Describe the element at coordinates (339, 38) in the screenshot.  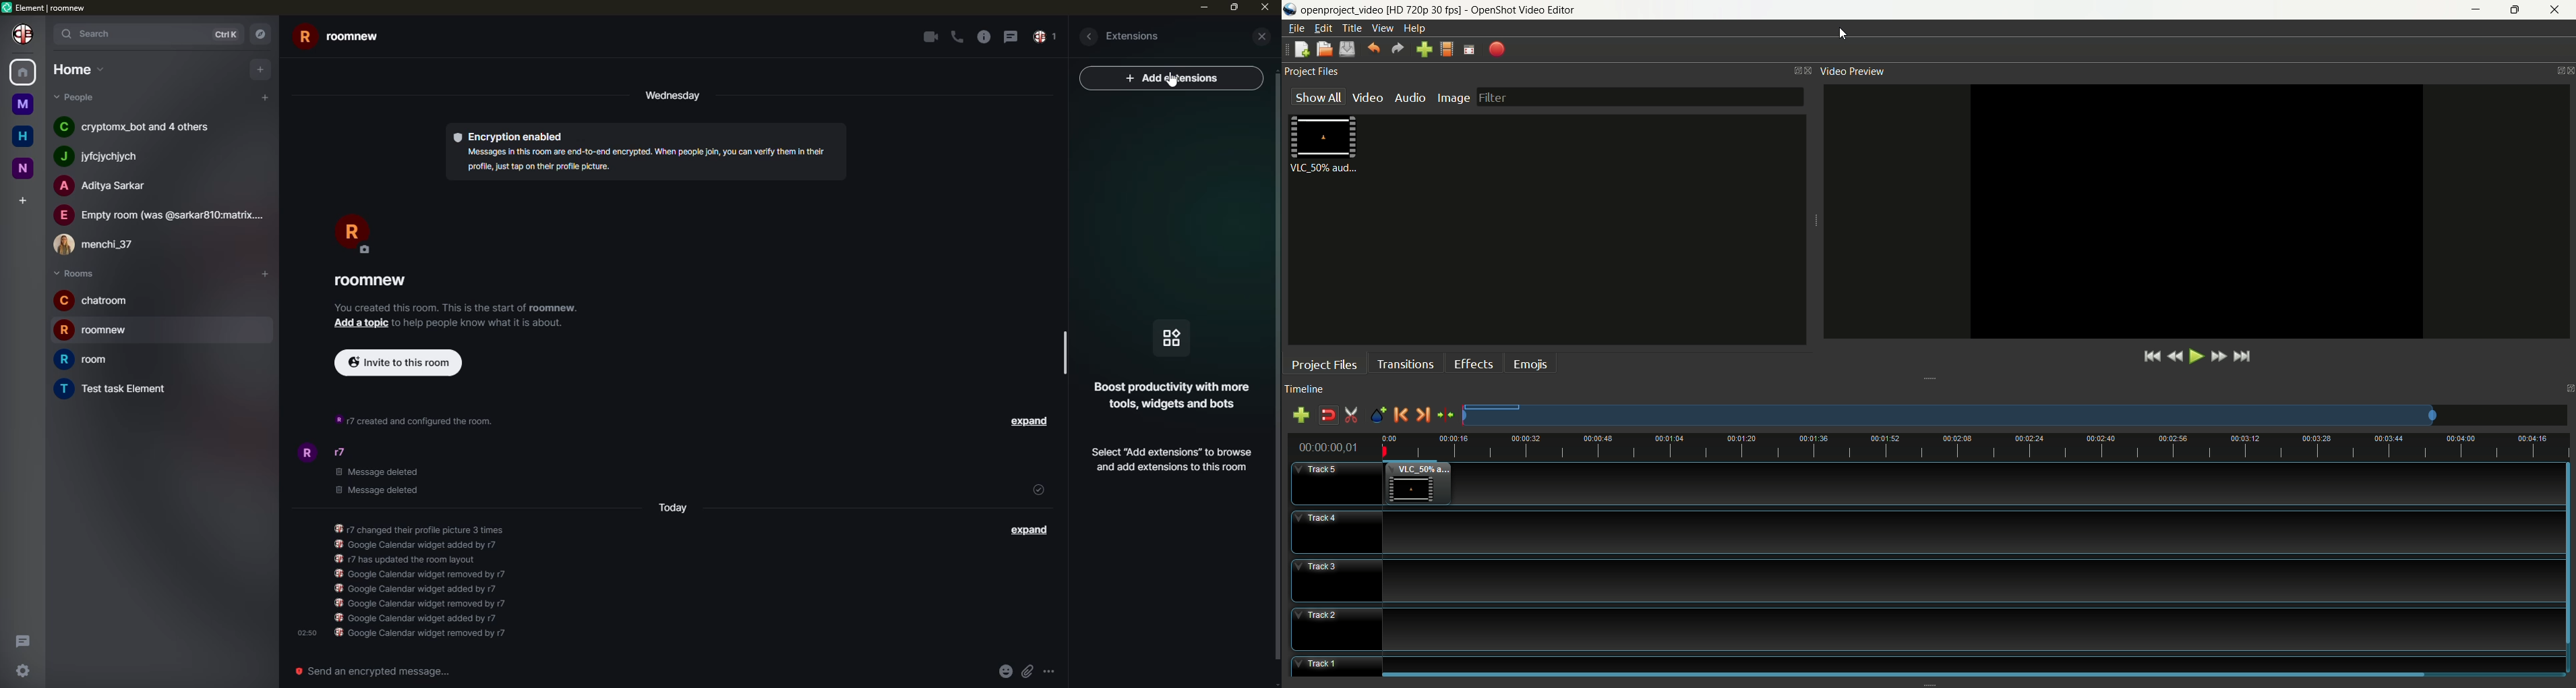
I see `room` at that location.